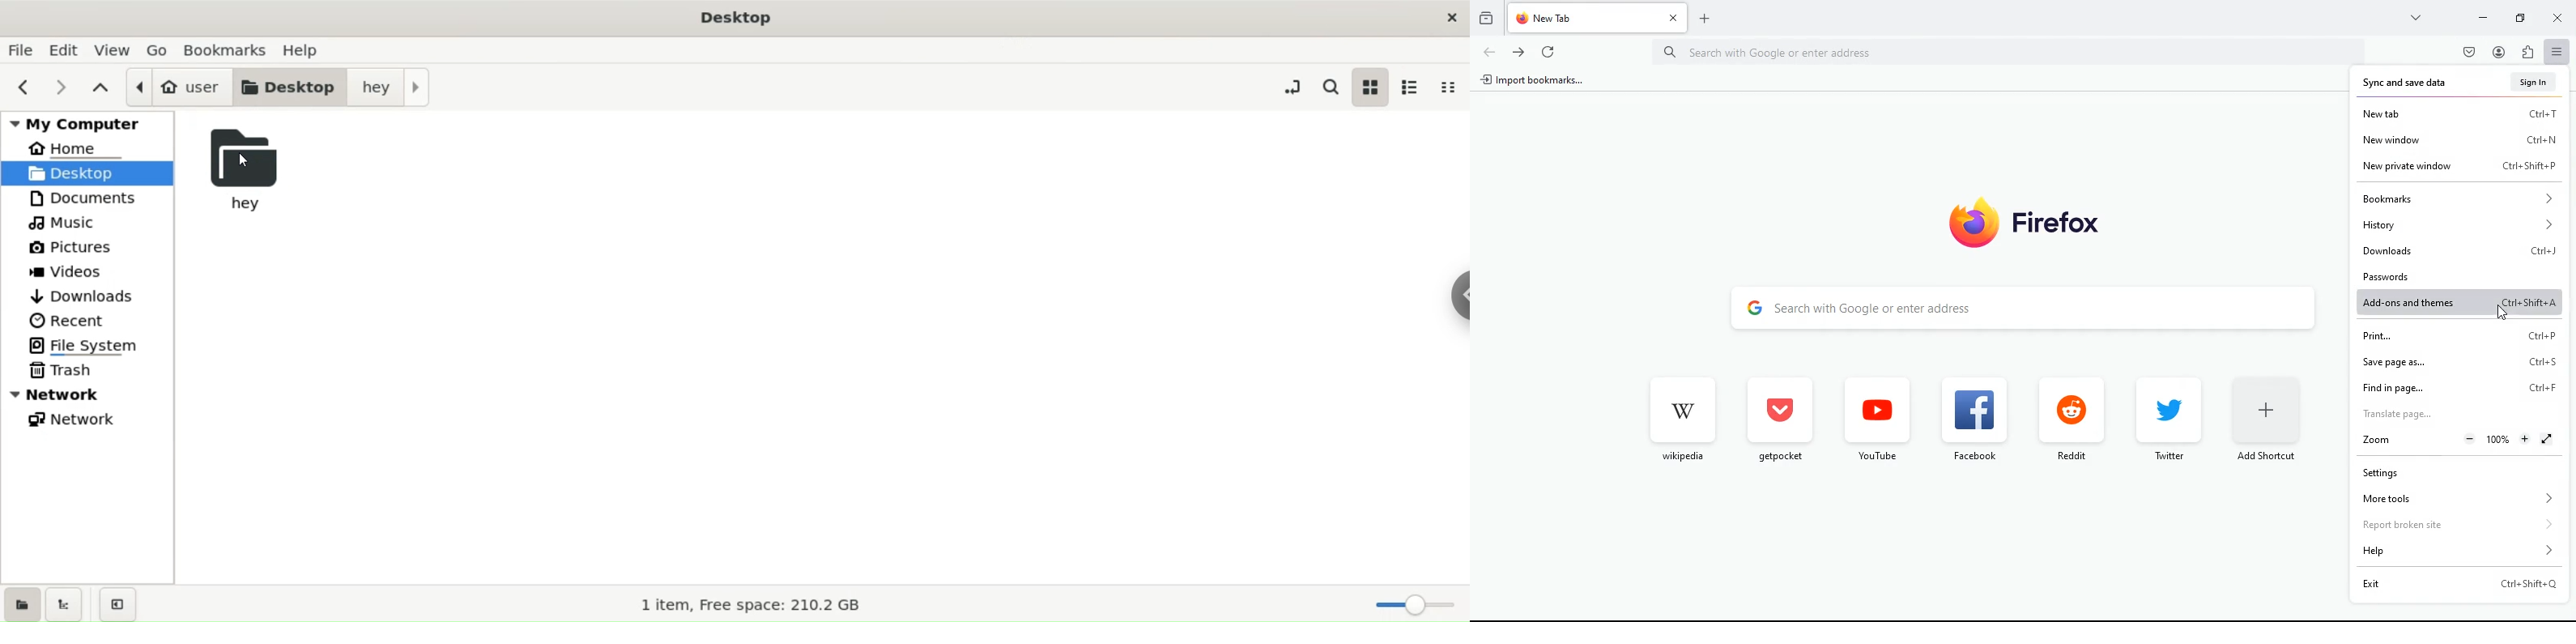 The image size is (2576, 644). Describe the element at coordinates (244, 160) in the screenshot. I see `cursor` at that location.